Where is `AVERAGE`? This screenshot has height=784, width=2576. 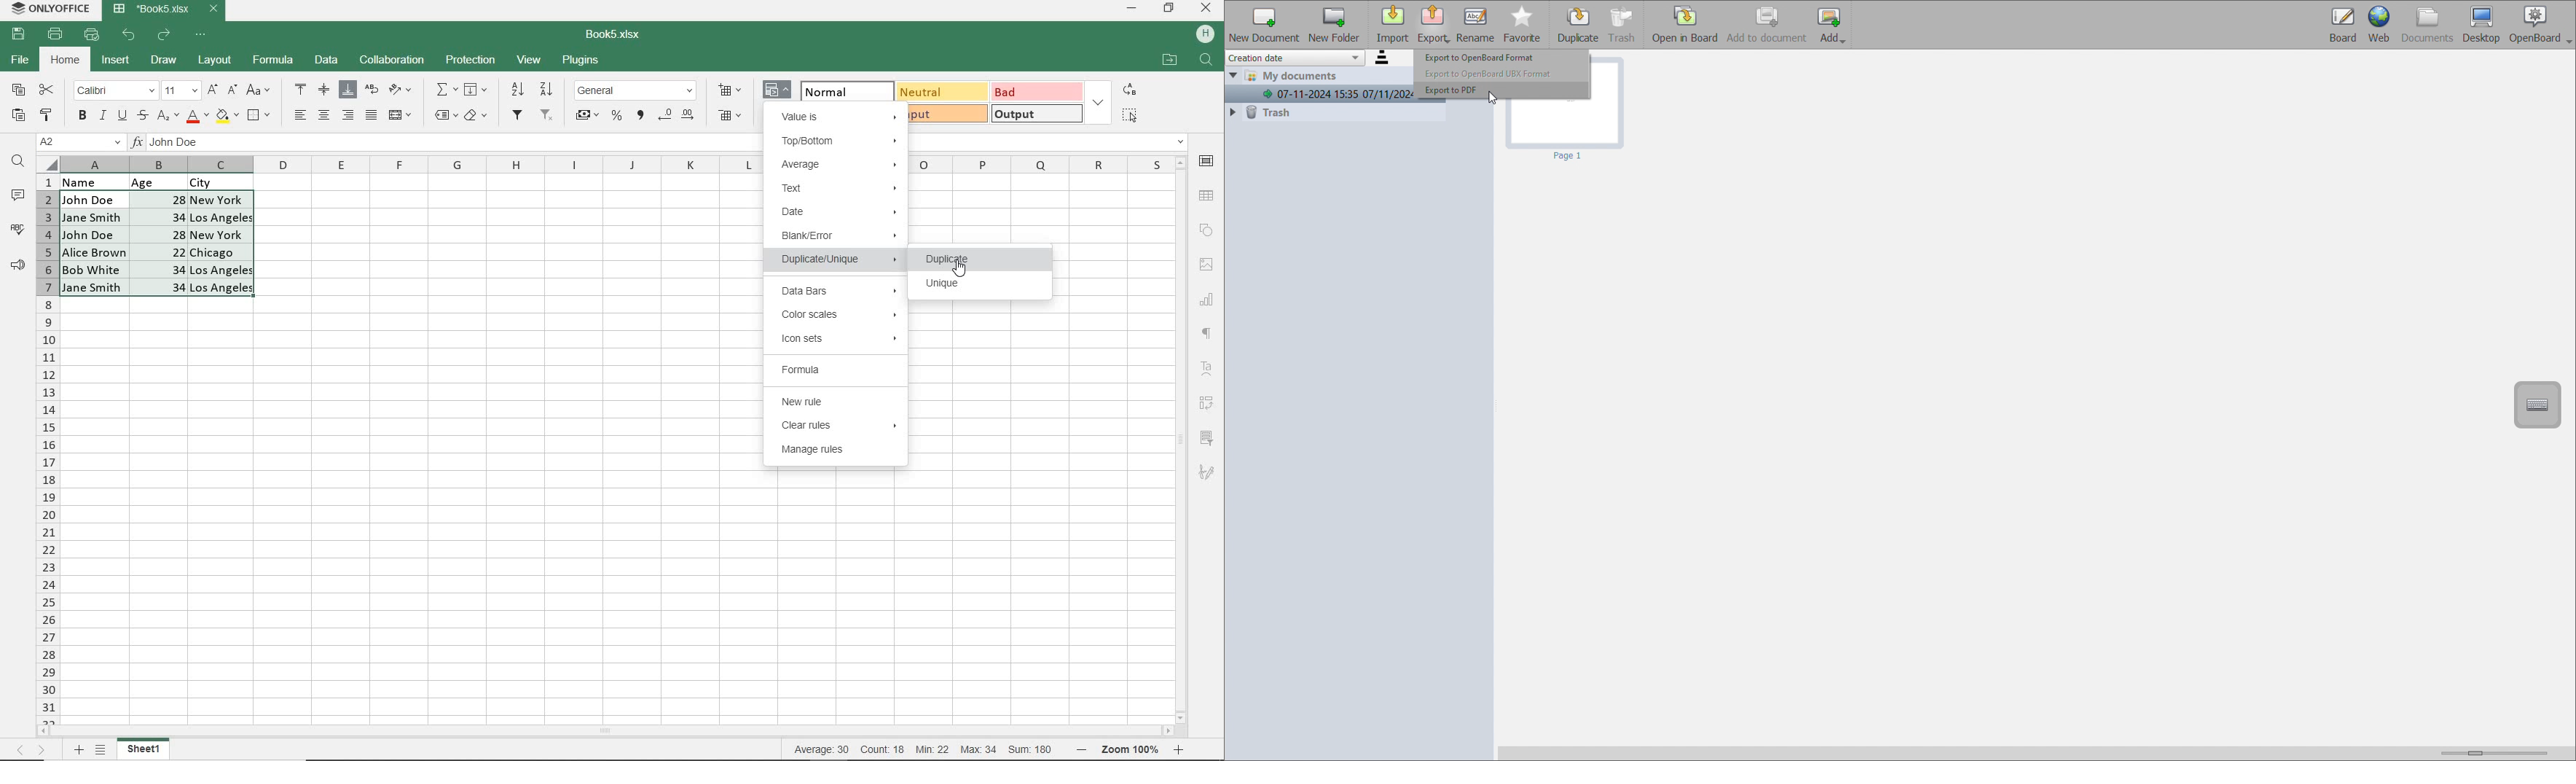 AVERAGE is located at coordinates (840, 163).